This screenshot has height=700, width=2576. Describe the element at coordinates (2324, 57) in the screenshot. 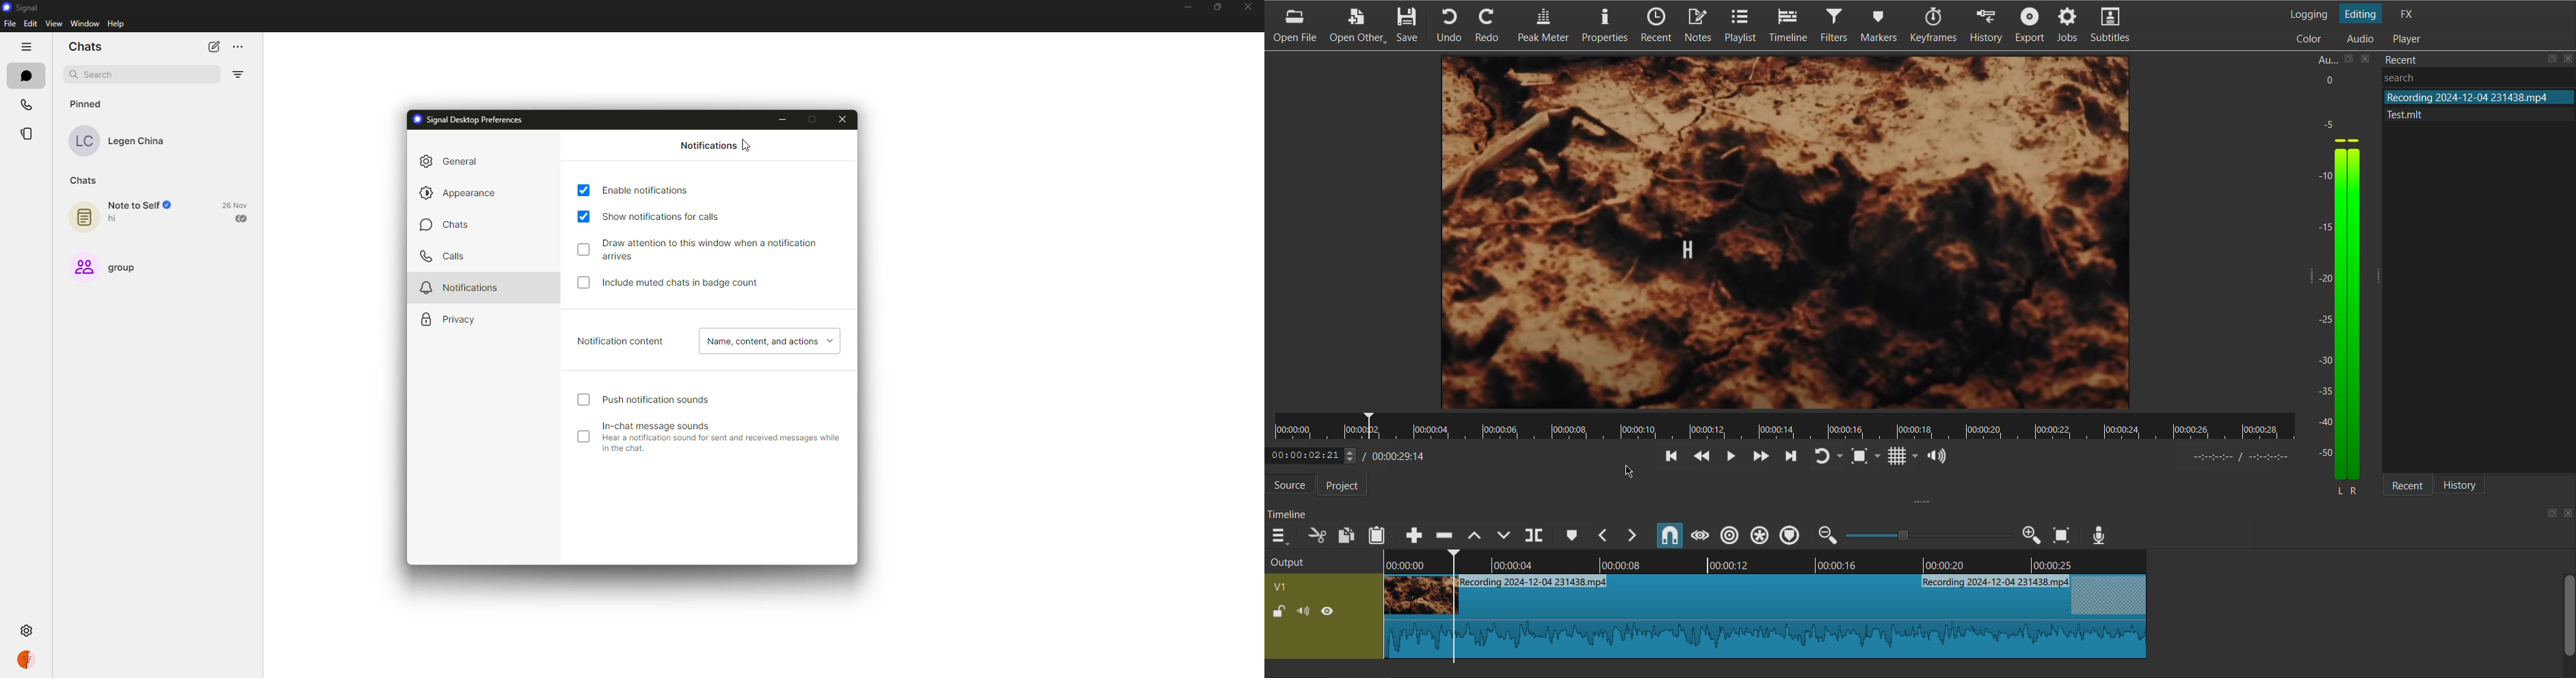

I see `Aux` at that location.